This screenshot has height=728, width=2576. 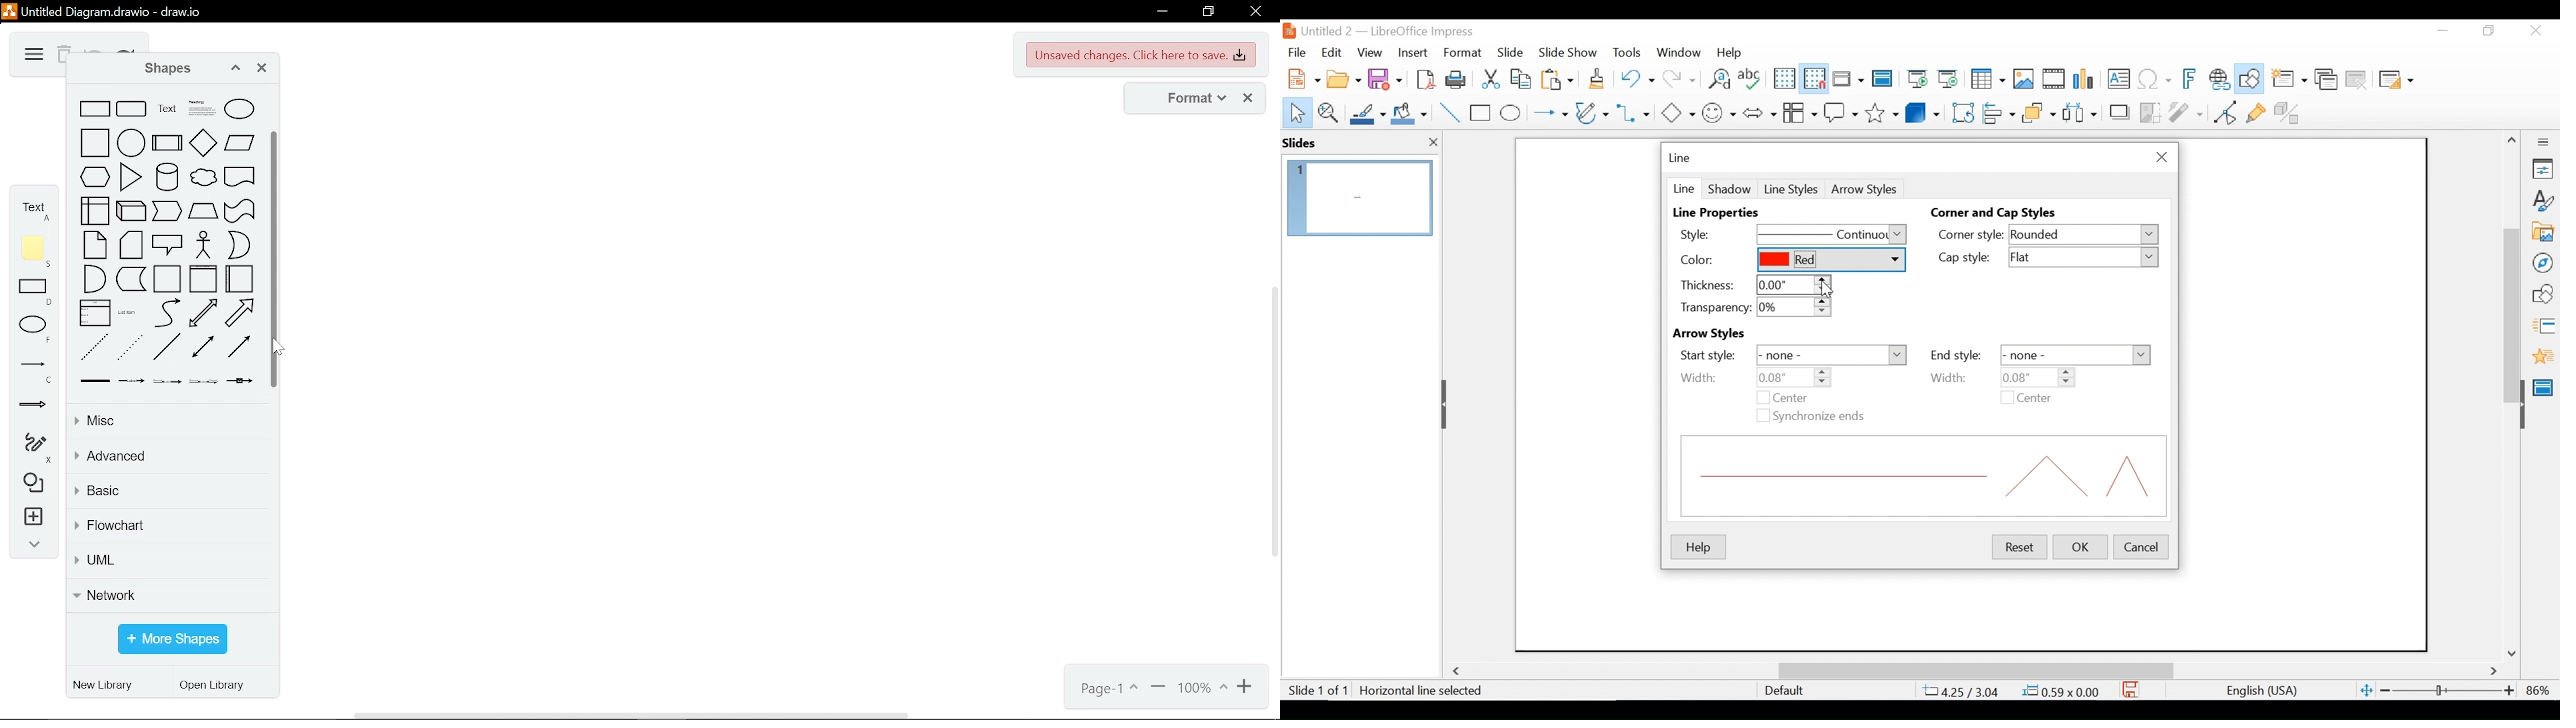 I want to click on Print, so click(x=1457, y=79).